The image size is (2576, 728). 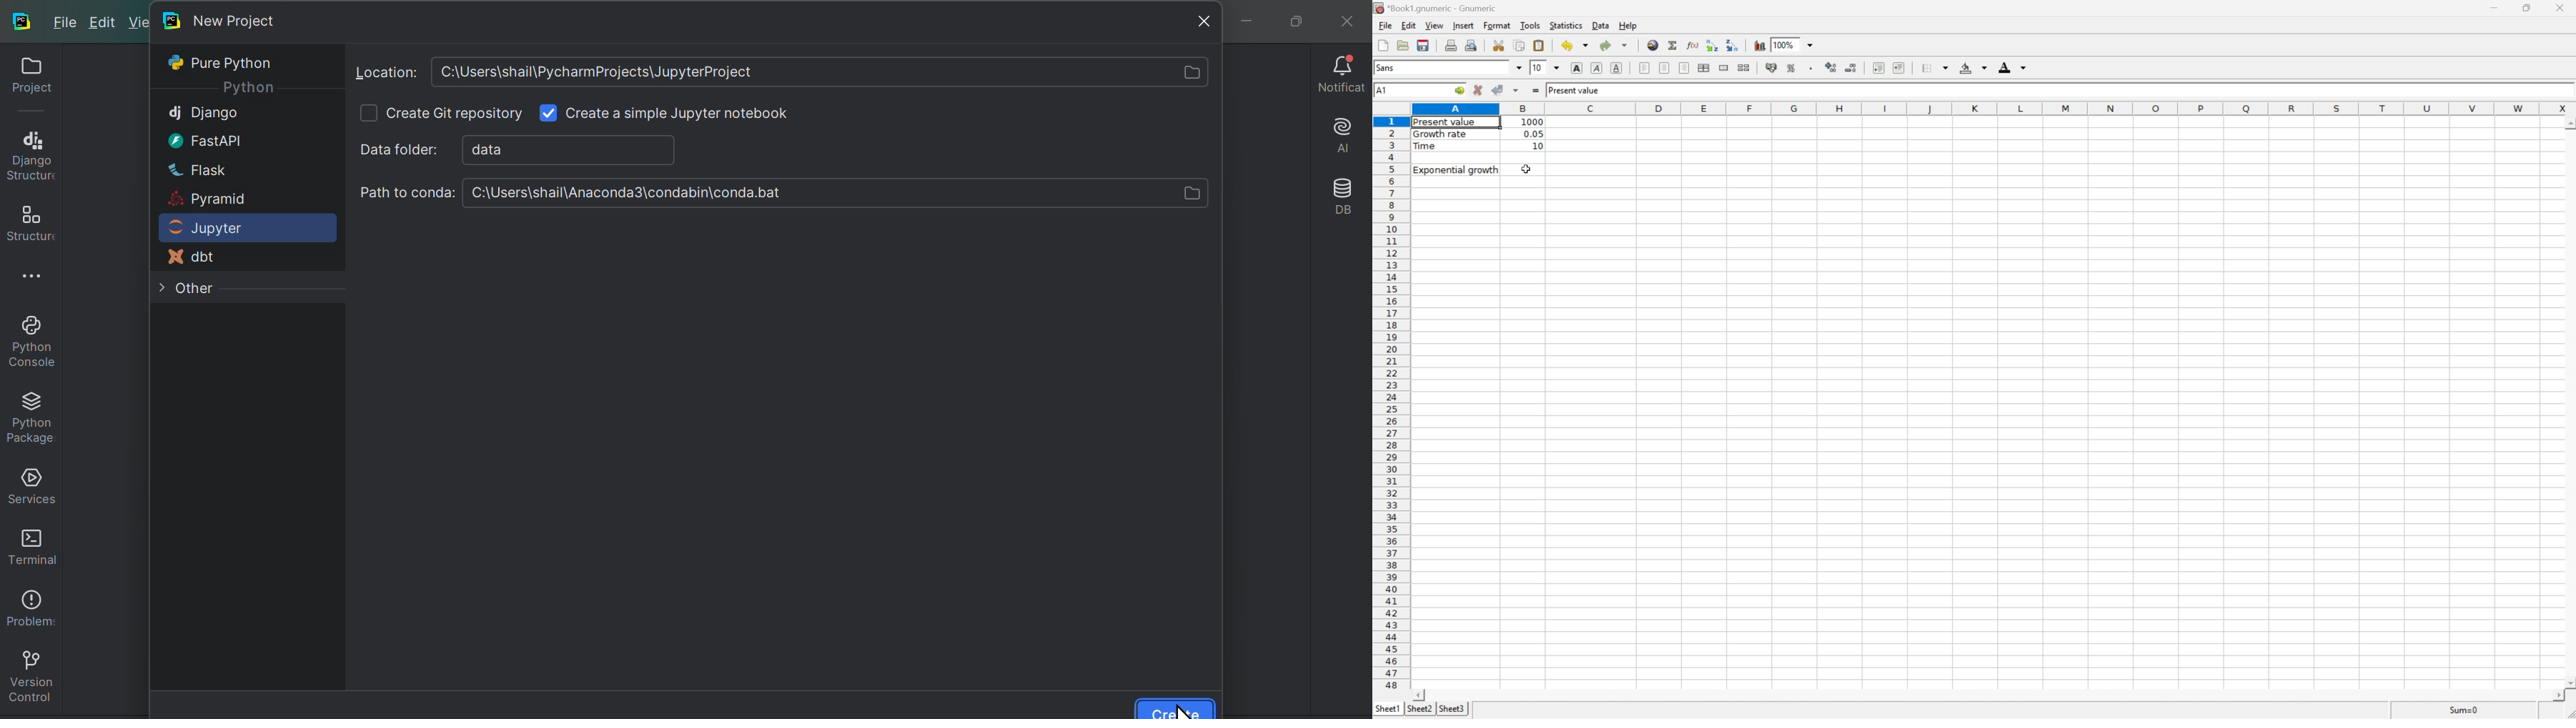 What do you see at coordinates (1499, 88) in the screenshot?
I see `Accept changes` at bounding box center [1499, 88].